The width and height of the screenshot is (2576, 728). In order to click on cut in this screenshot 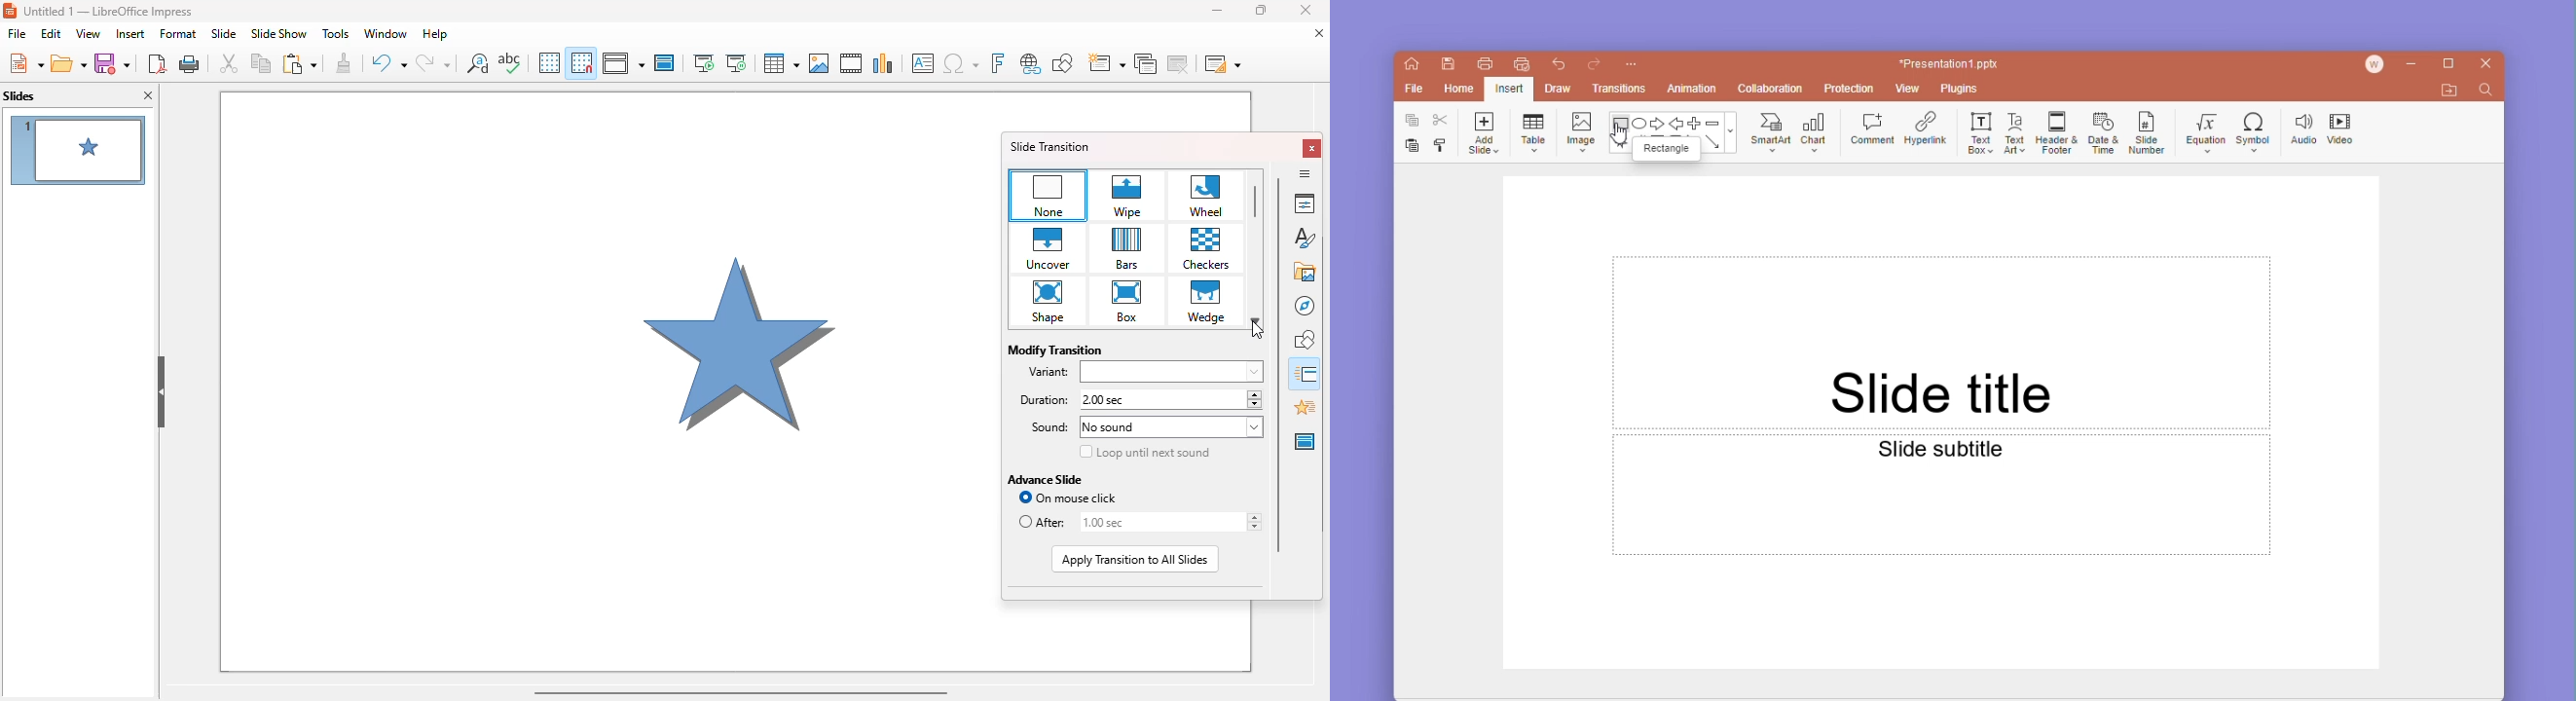, I will do `click(1437, 122)`.